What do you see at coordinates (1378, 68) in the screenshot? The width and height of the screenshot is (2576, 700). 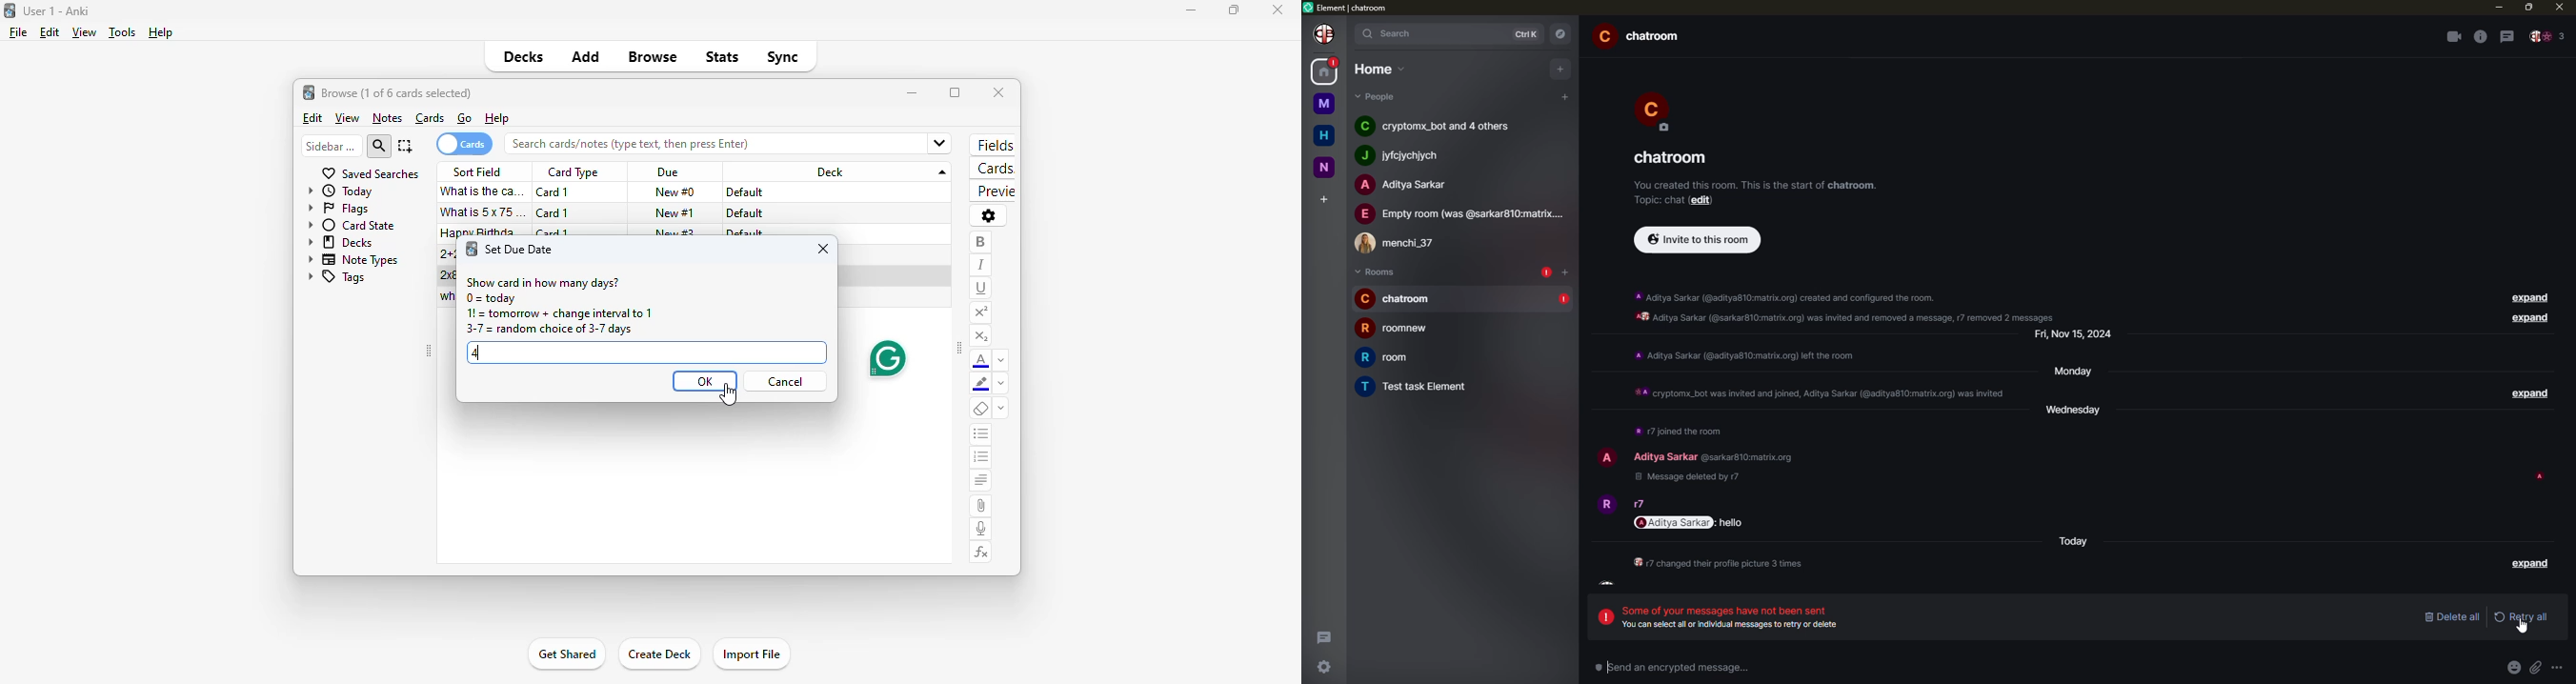 I see `home` at bounding box center [1378, 68].